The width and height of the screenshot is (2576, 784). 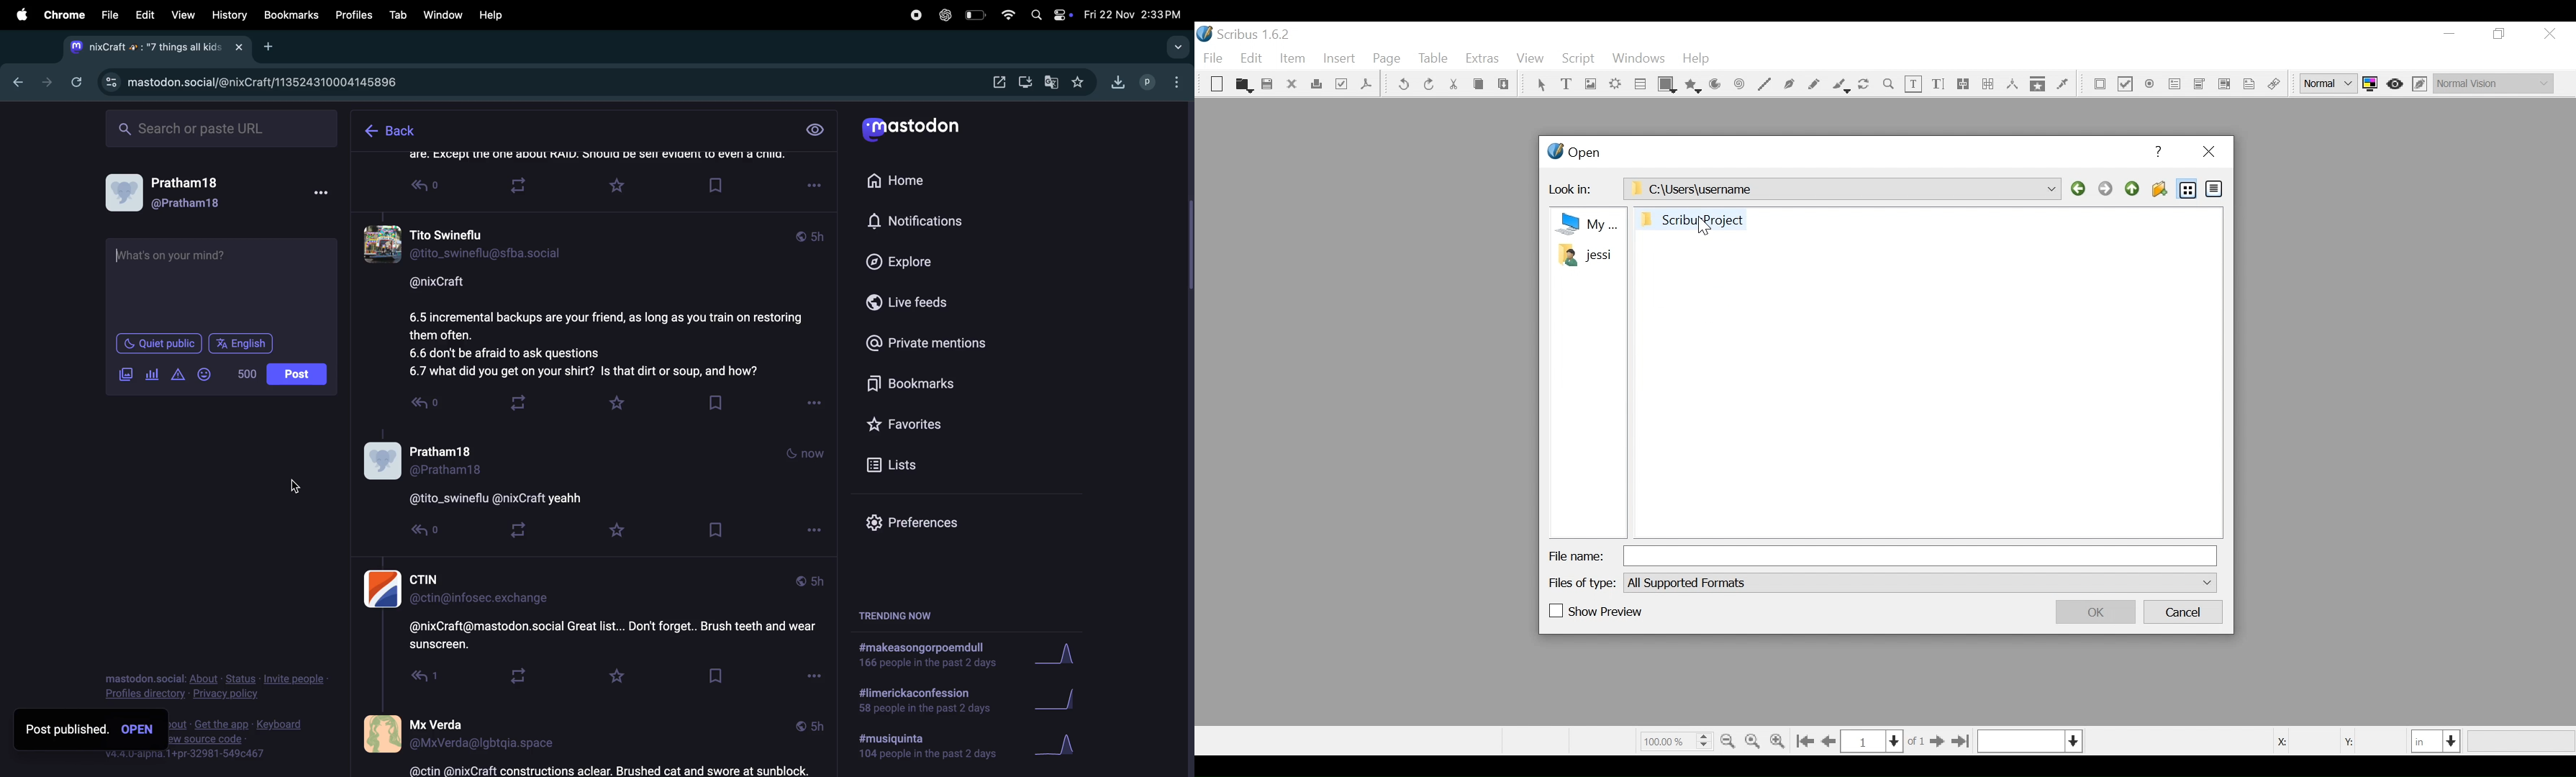 What do you see at coordinates (2185, 613) in the screenshot?
I see `Cancel` at bounding box center [2185, 613].